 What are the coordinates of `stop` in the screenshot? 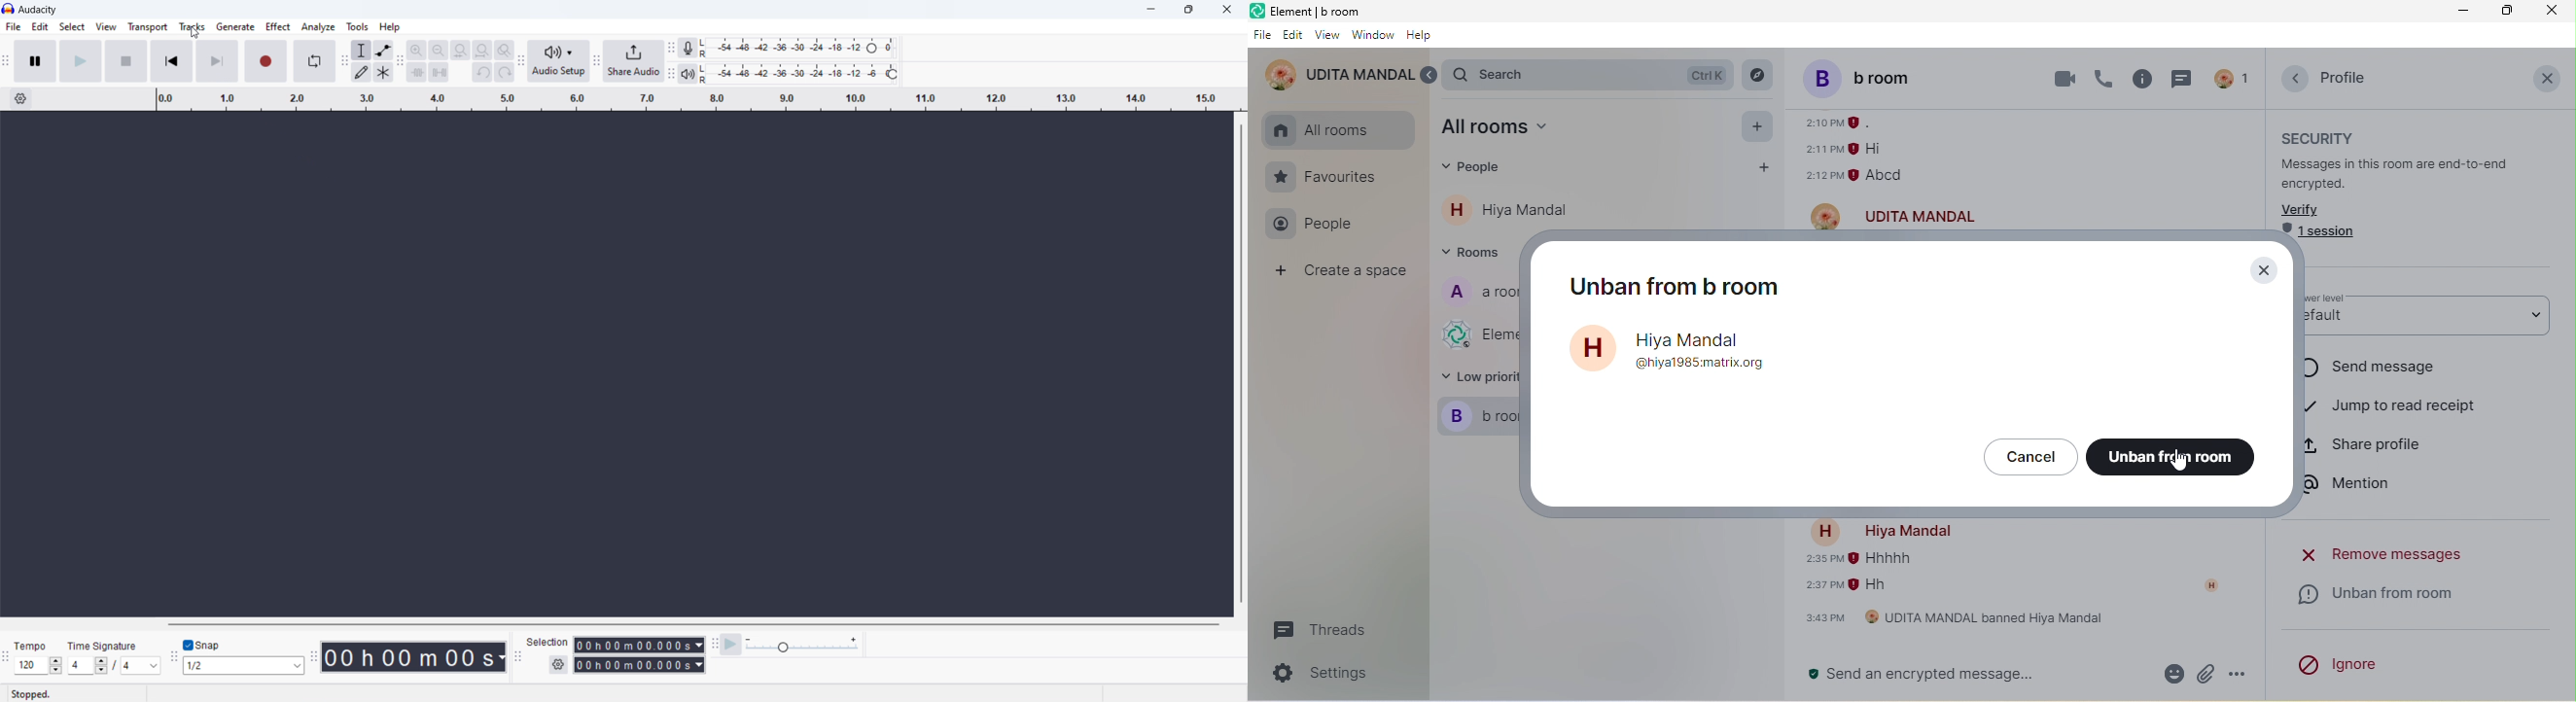 It's located at (125, 60).